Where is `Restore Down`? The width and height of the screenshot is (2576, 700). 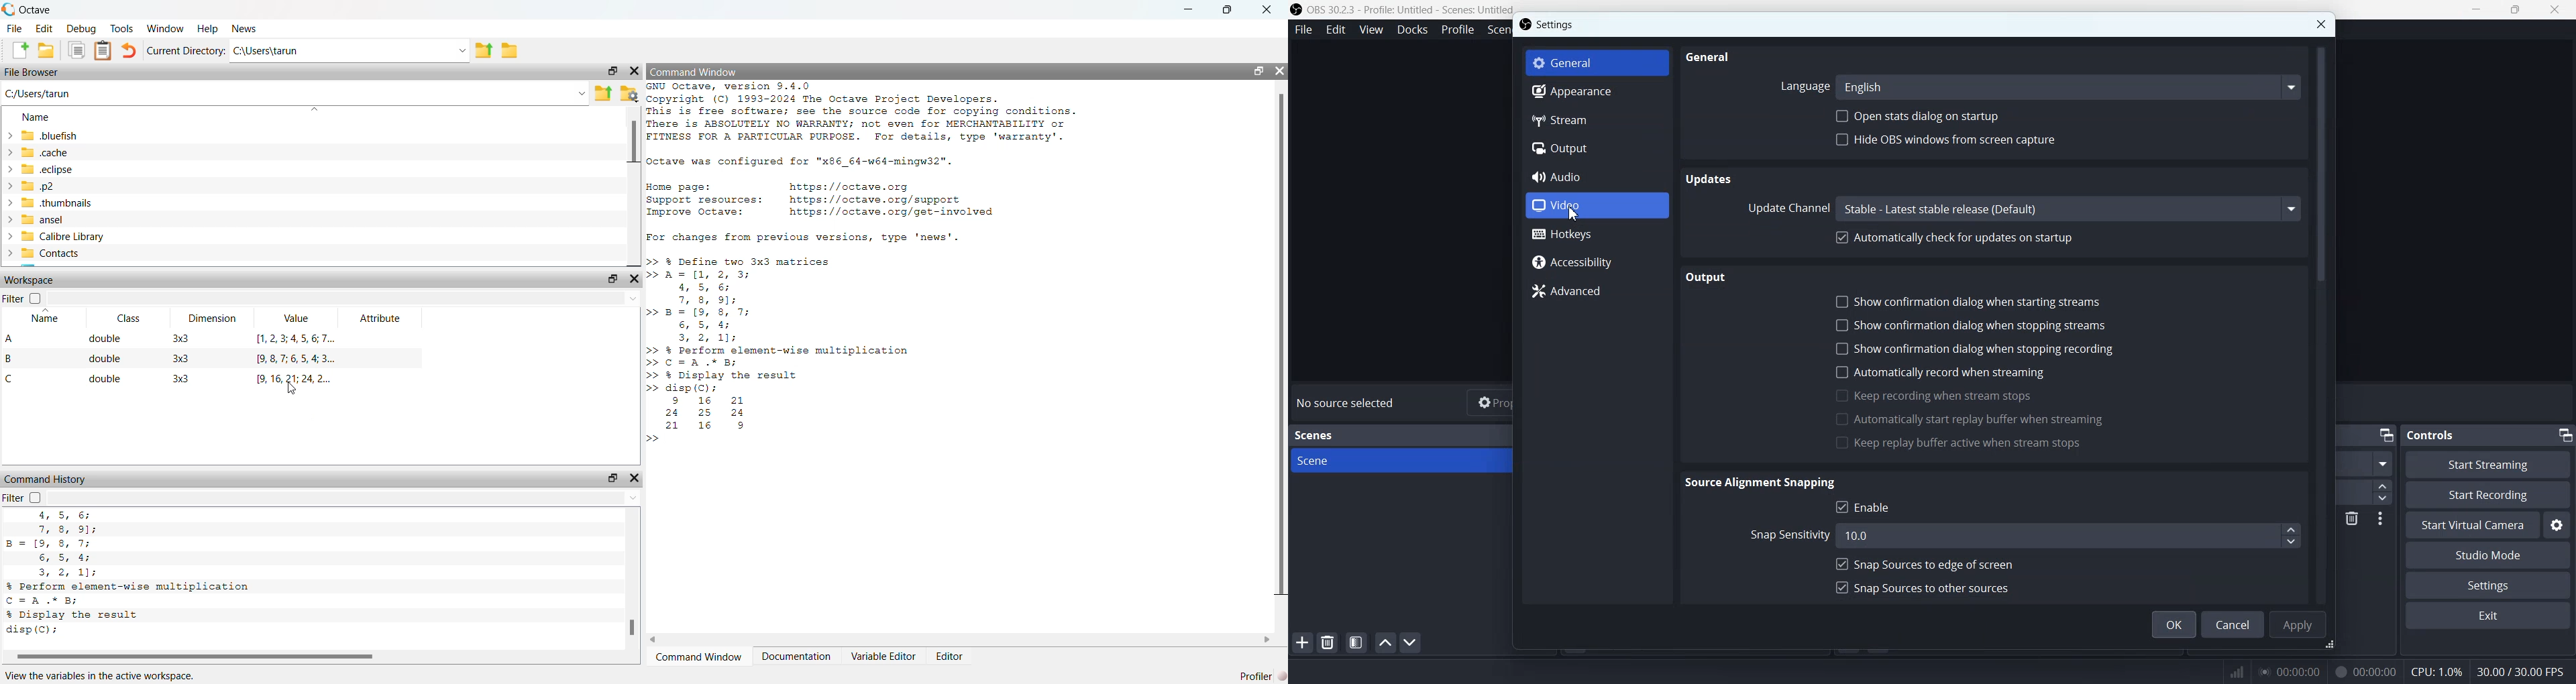
Restore Down is located at coordinates (1230, 10).